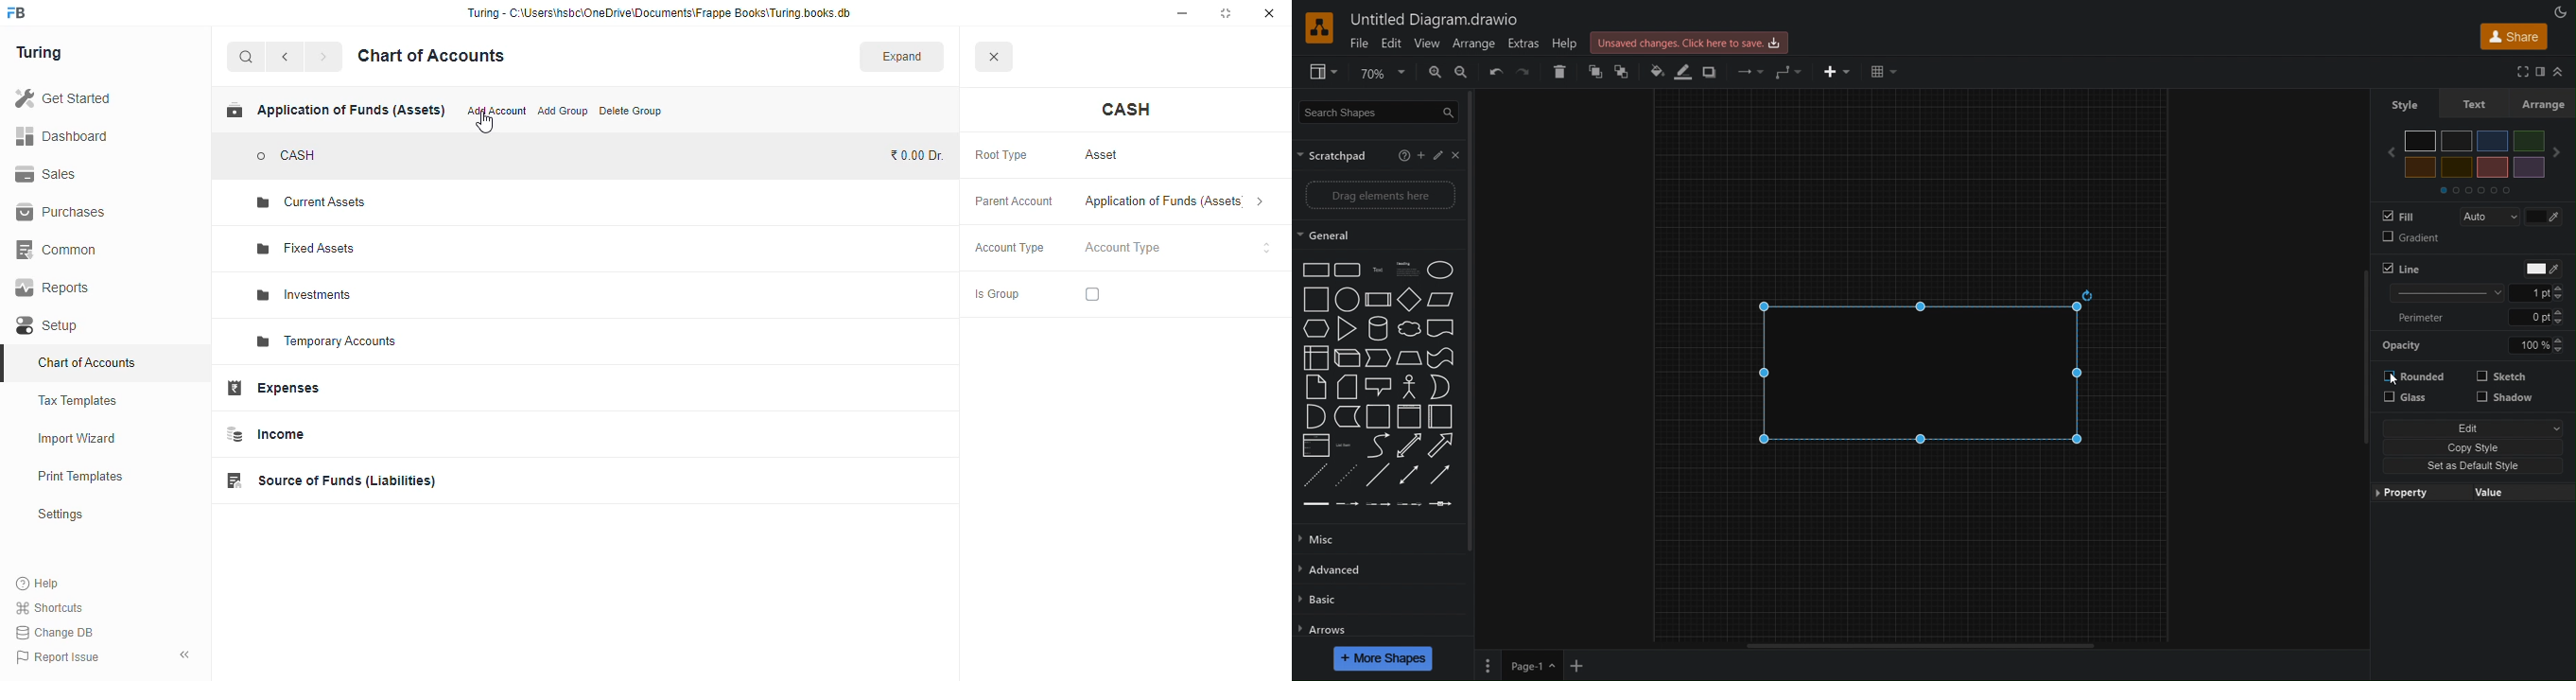 This screenshot has height=700, width=2576. What do you see at coordinates (1175, 201) in the screenshot?
I see `application of funds (assets)` at bounding box center [1175, 201].